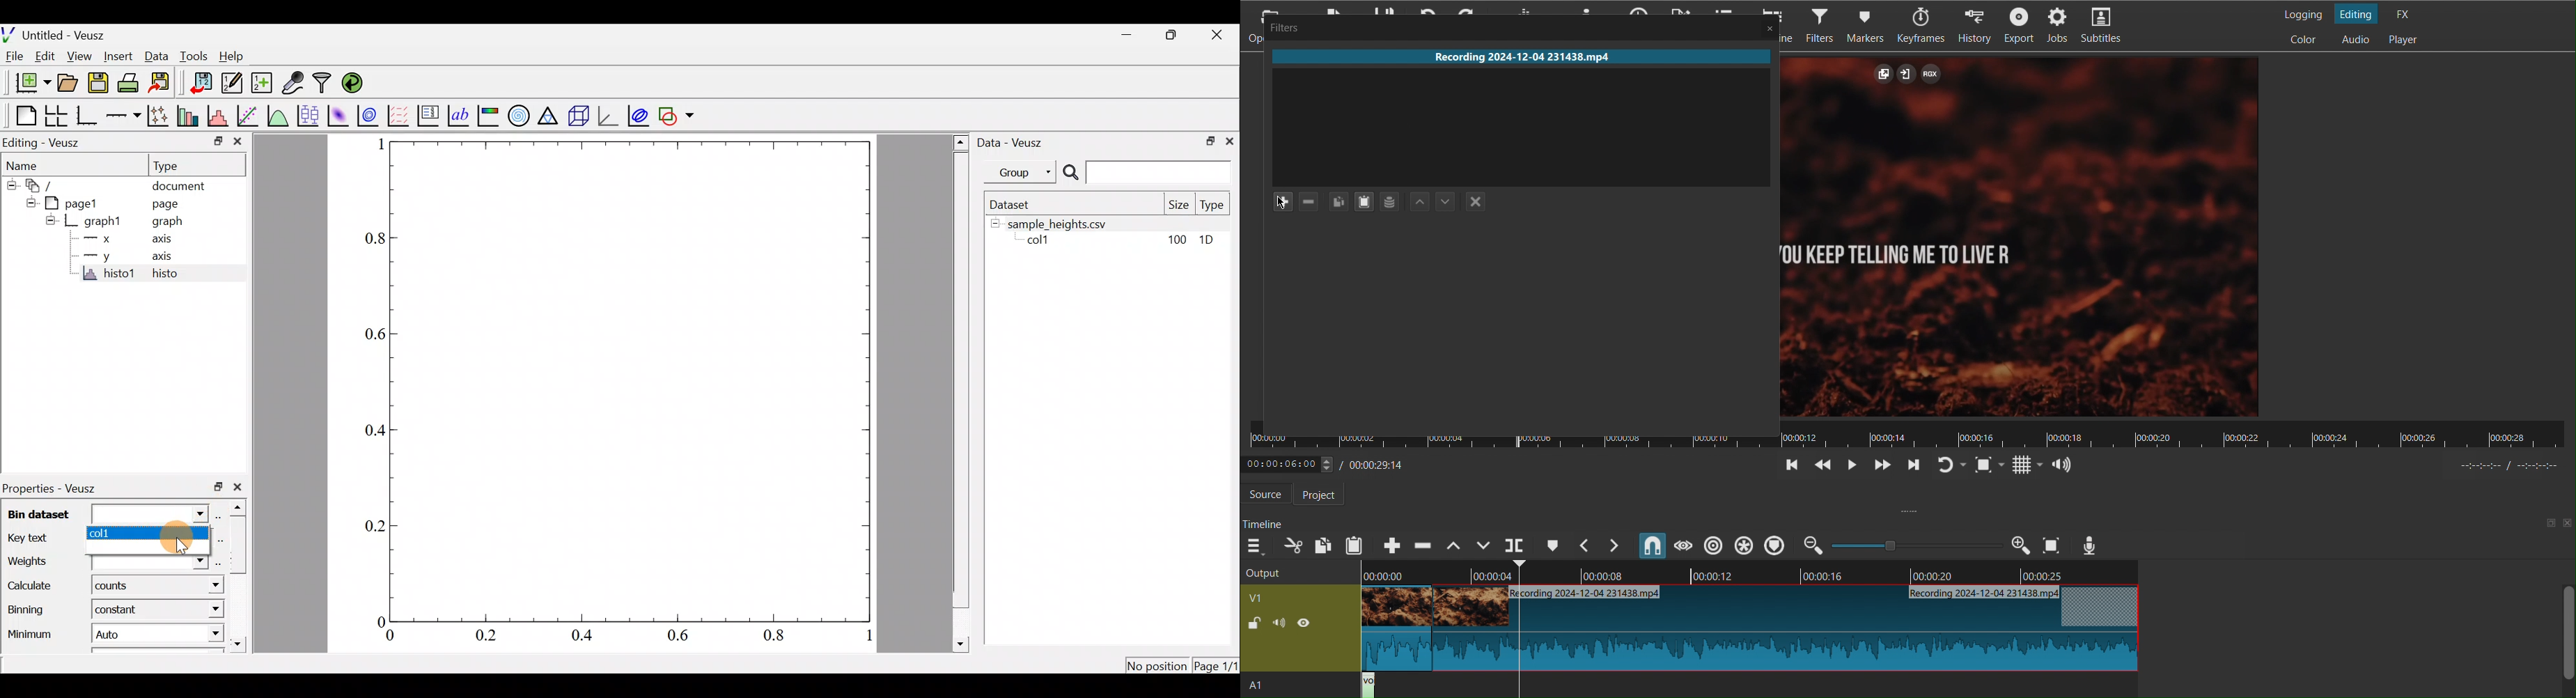 The image size is (2576, 700). Describe the element at coordinates (1422, 545) in the screenshot. I see `Ripple Delete` at that location.